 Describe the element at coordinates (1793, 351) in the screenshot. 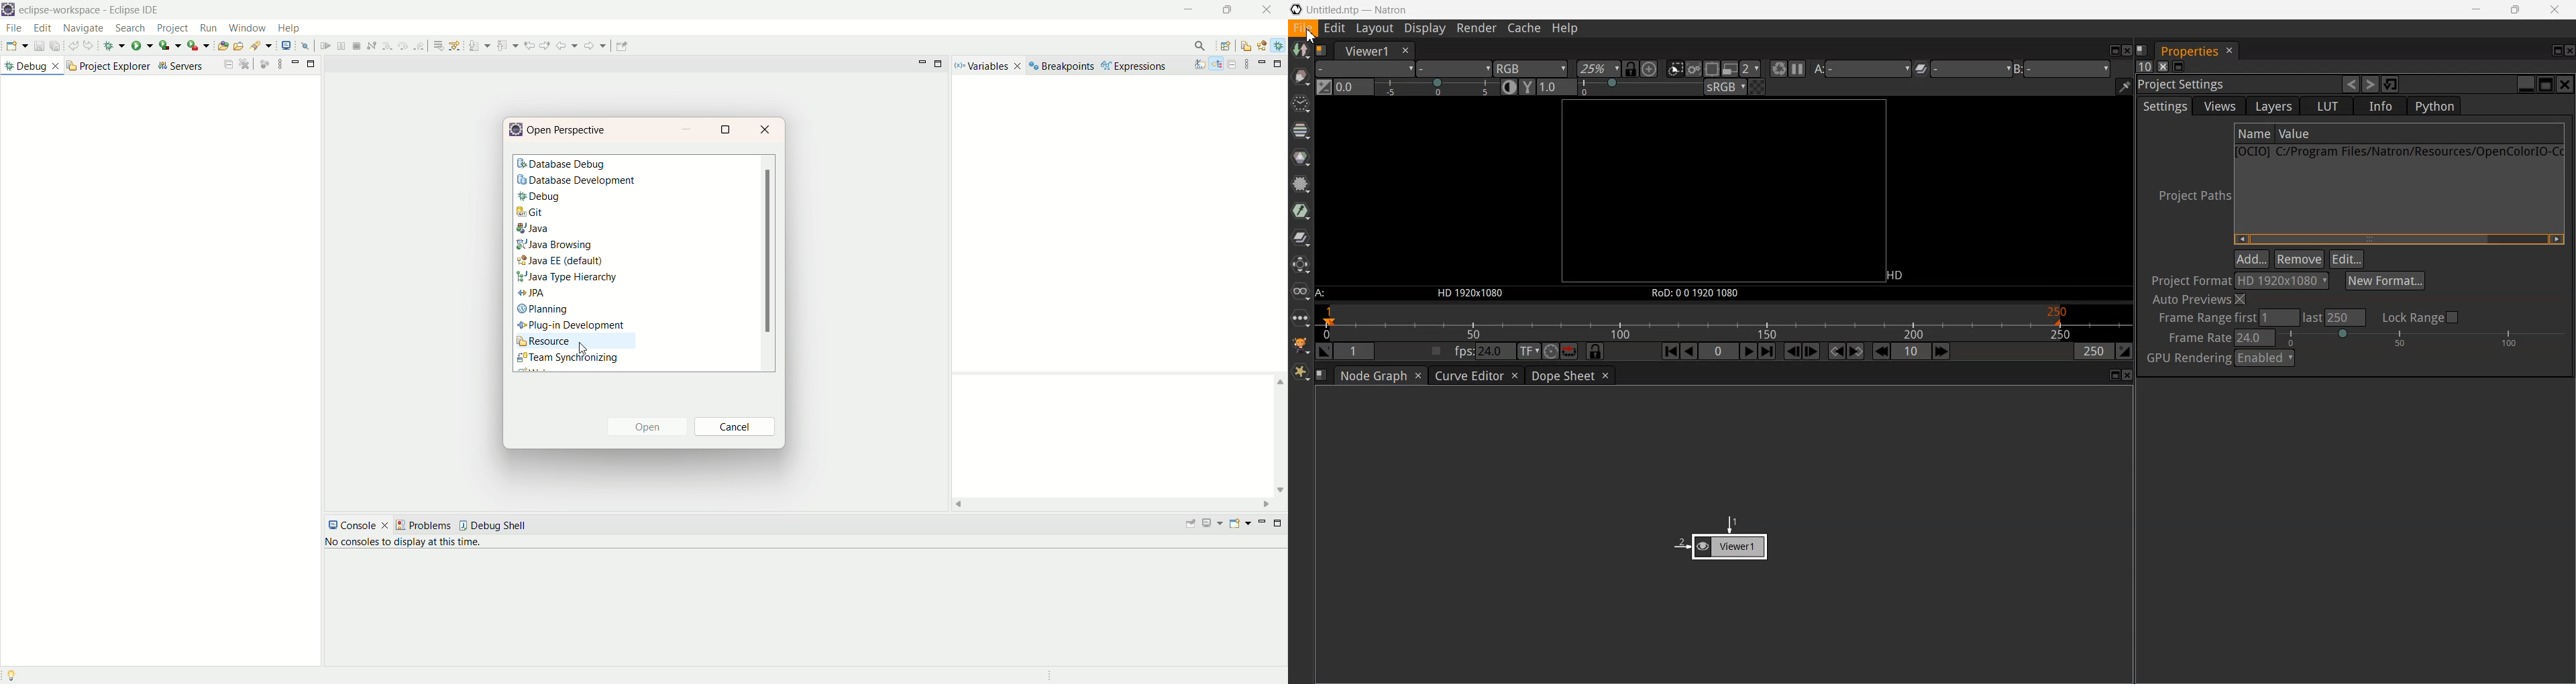

I see `Previous Frame` at that location.